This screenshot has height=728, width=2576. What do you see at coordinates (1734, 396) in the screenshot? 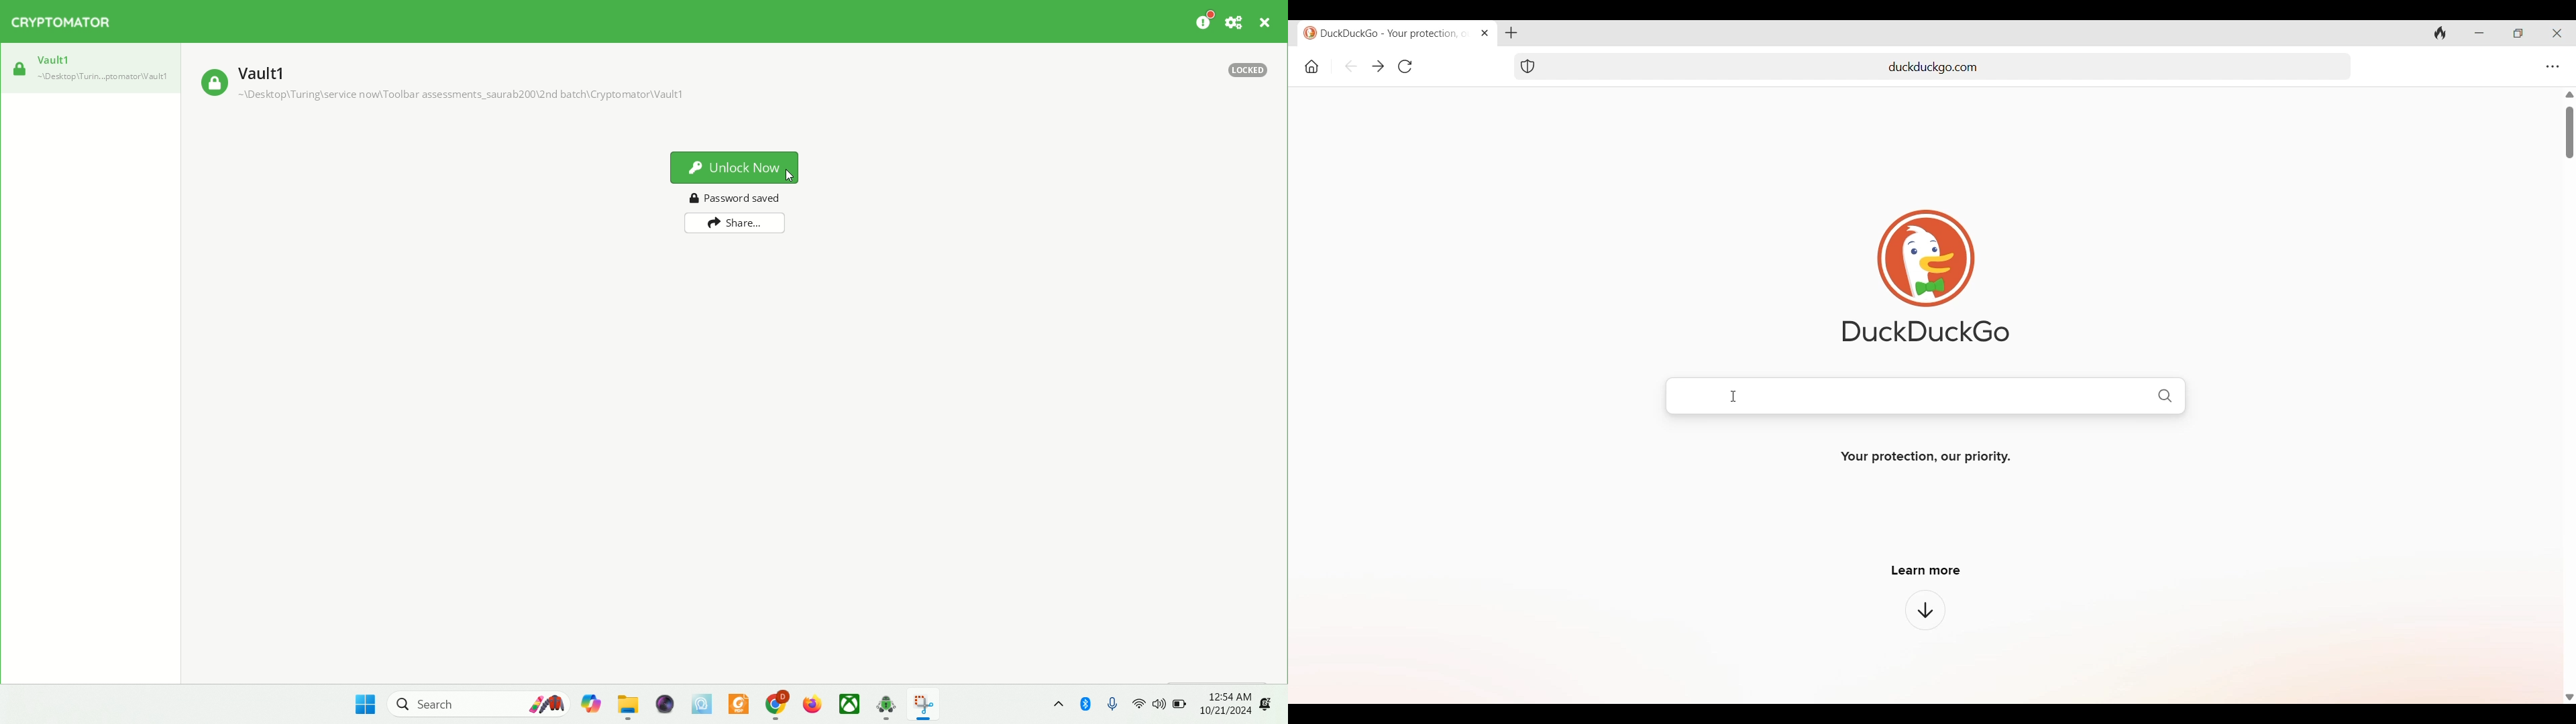
I see `Cursor` at bounding box center [1734, 396].